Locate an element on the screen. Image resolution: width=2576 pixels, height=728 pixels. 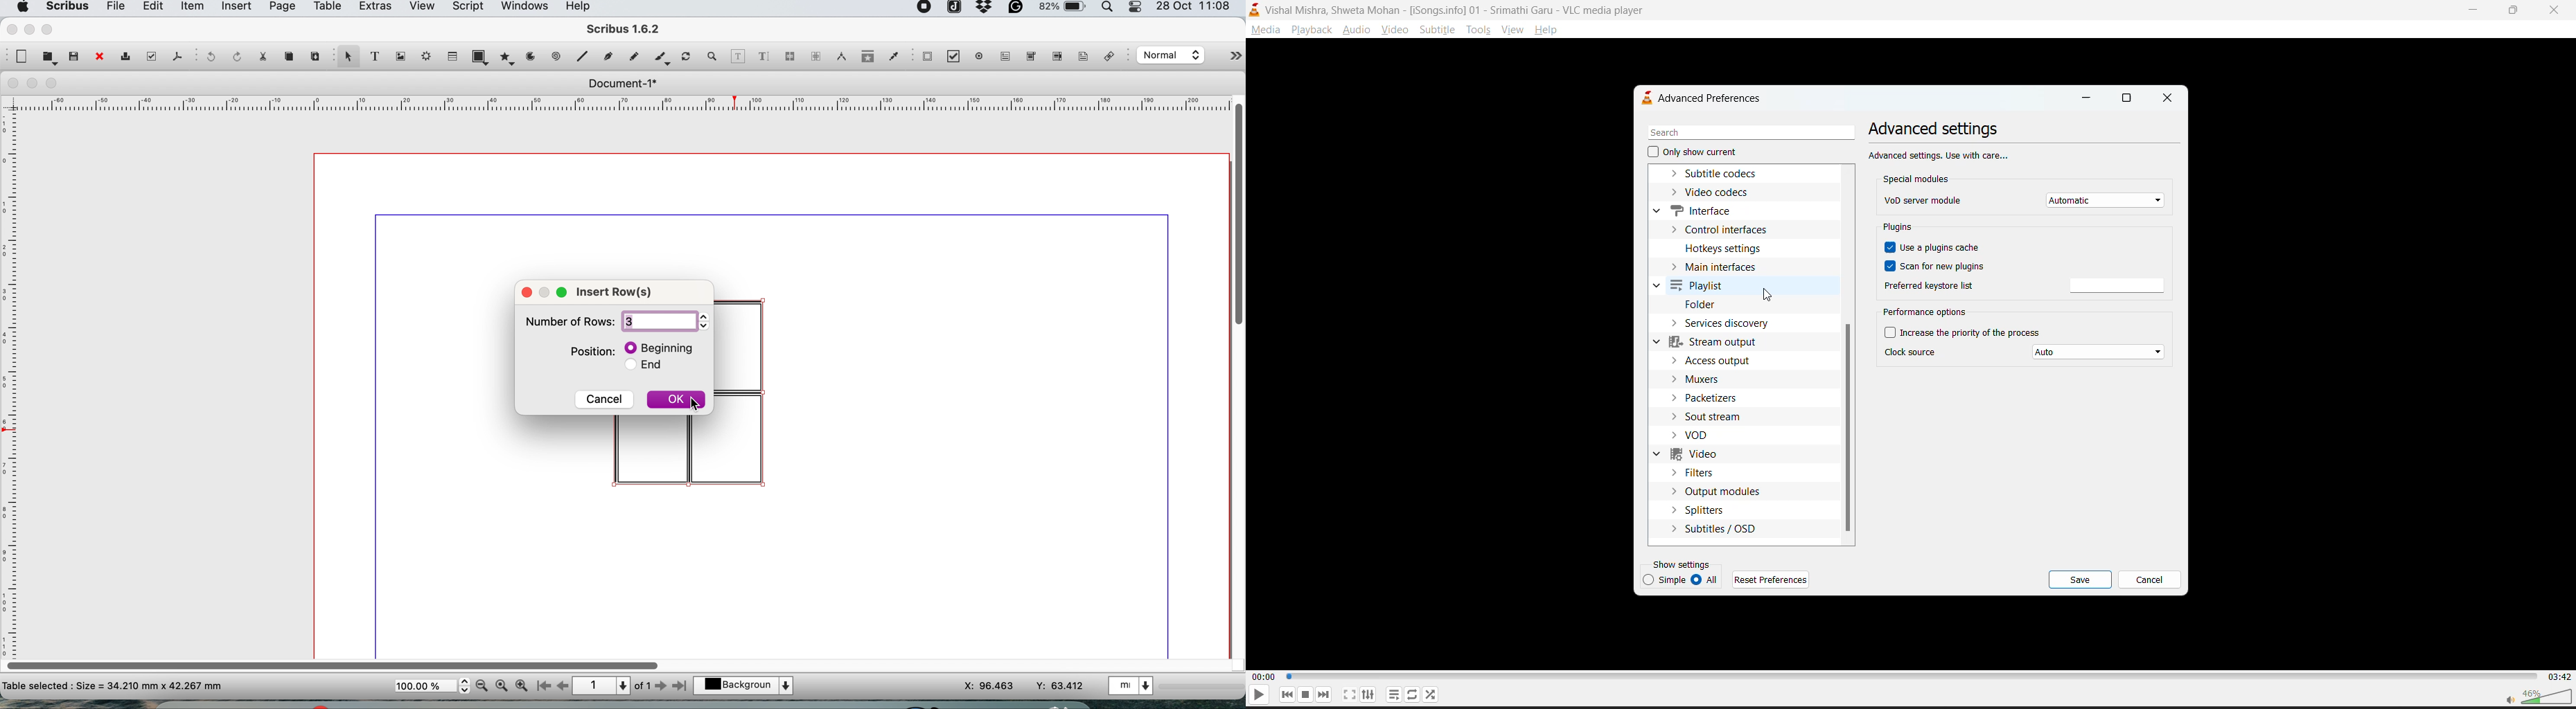
preferred keyword list is located at coordinates (1927, 287).